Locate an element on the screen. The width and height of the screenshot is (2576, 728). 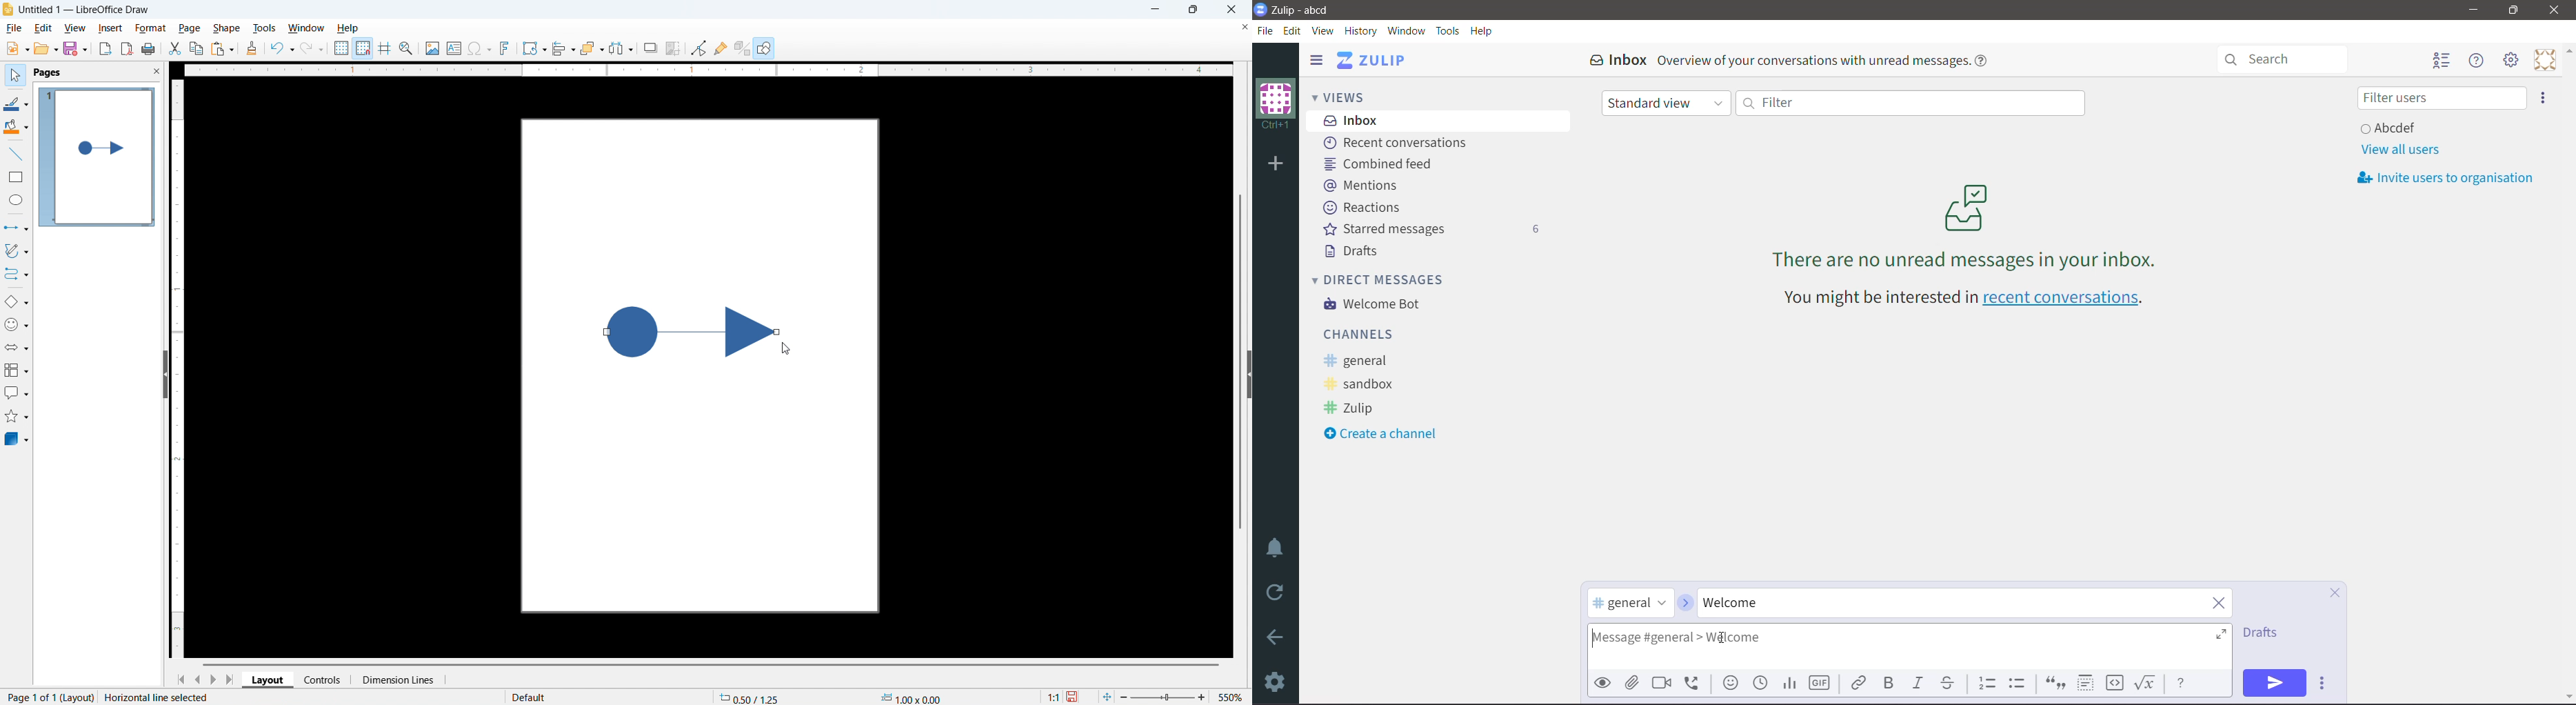
save  is located at coordinates (1074, 697).